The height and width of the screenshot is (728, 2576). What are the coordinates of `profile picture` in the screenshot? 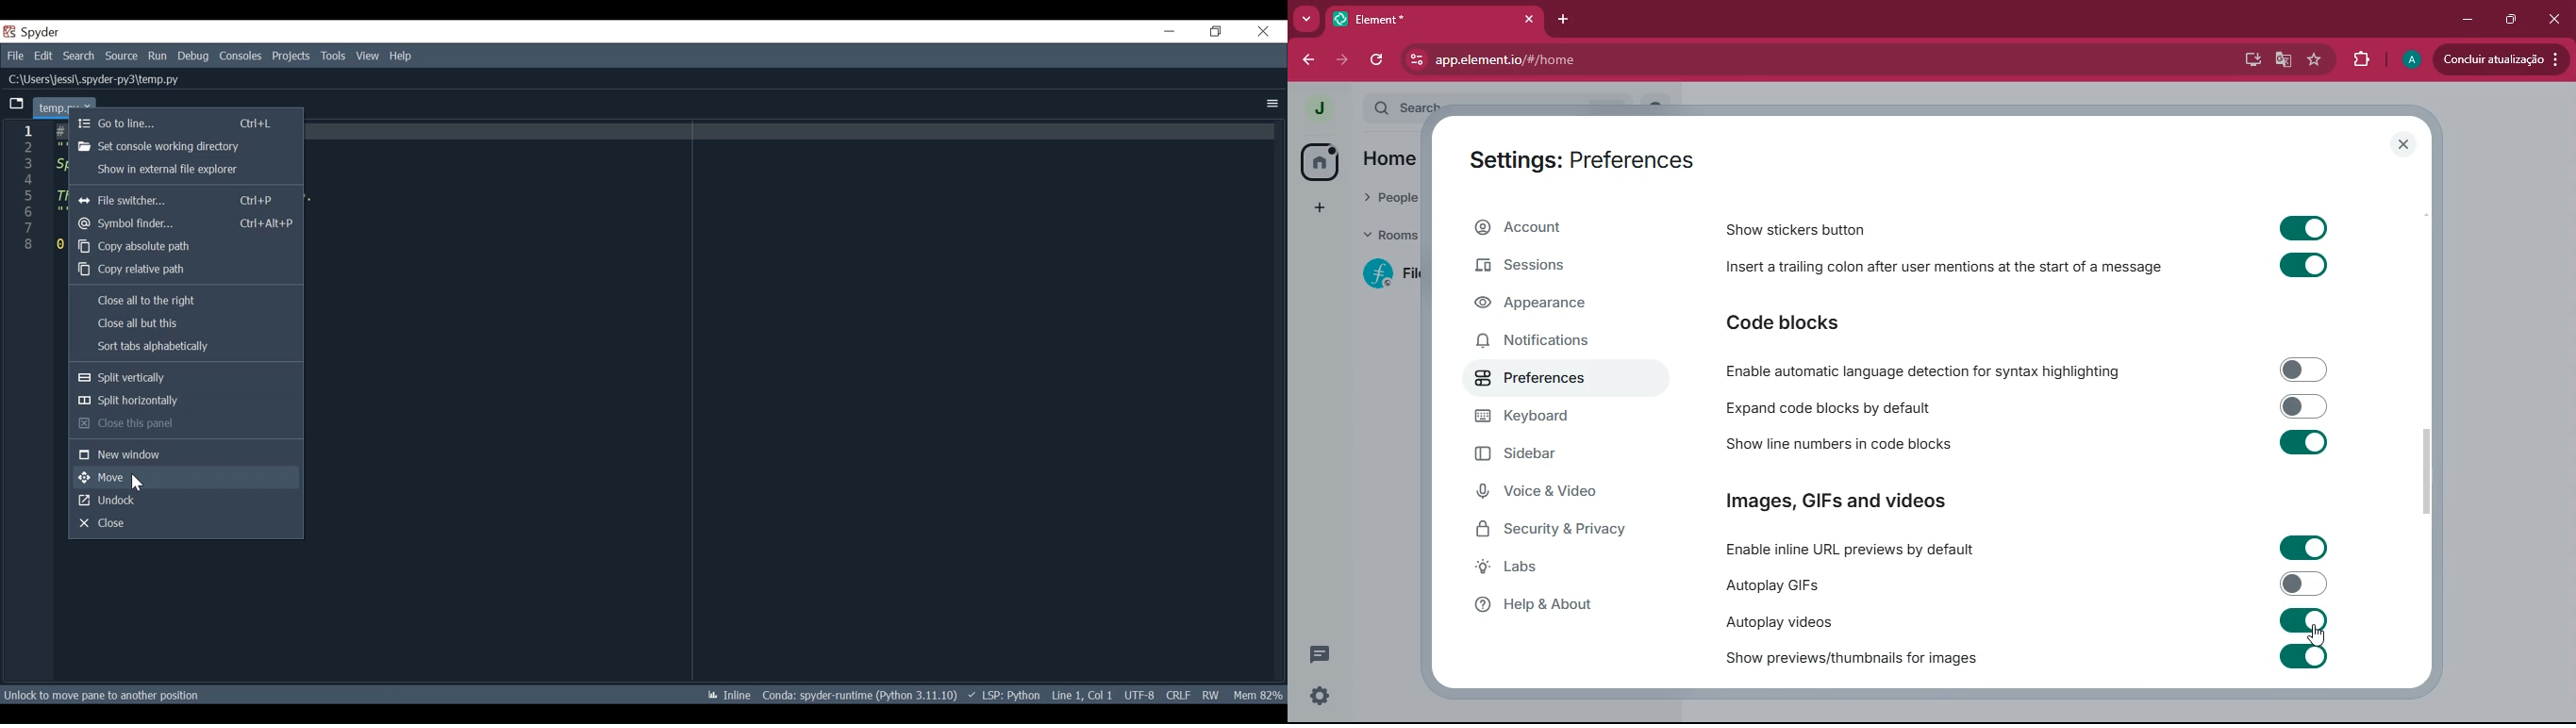 It's located at (1320, 107).